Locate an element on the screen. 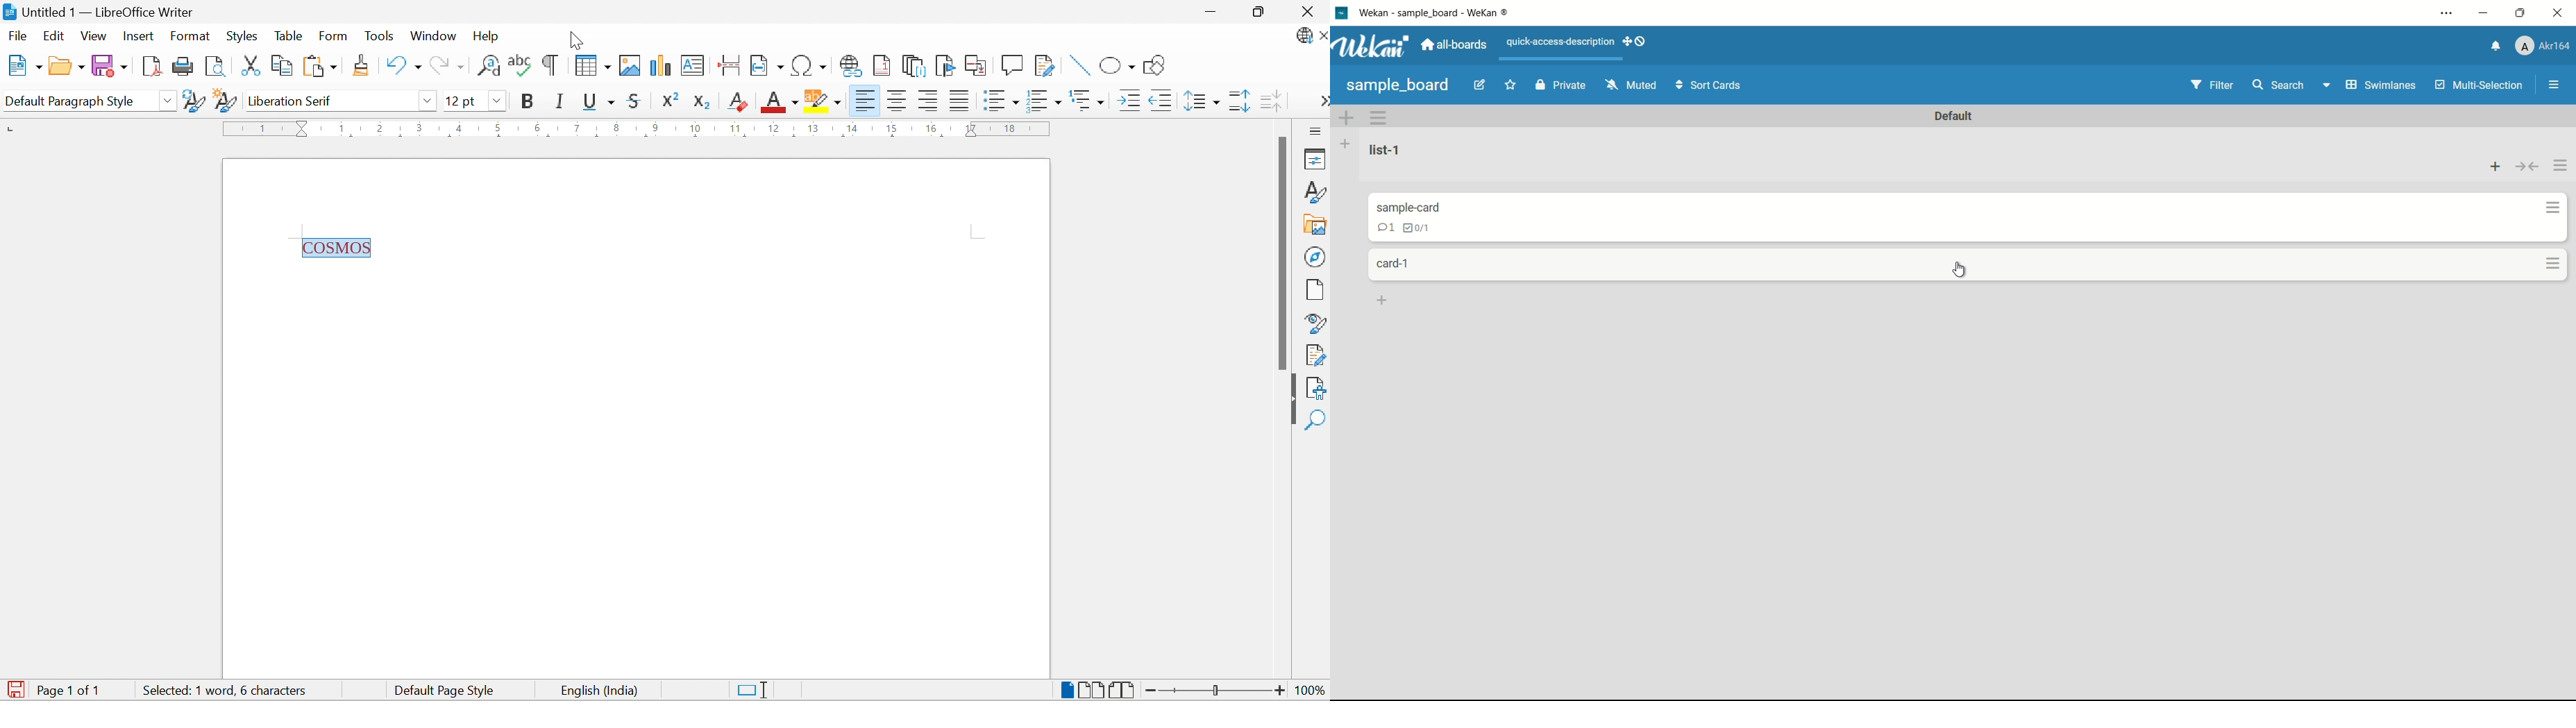 The image size is (2576, 728). open sidebar is located at coordinates (2548, 85).